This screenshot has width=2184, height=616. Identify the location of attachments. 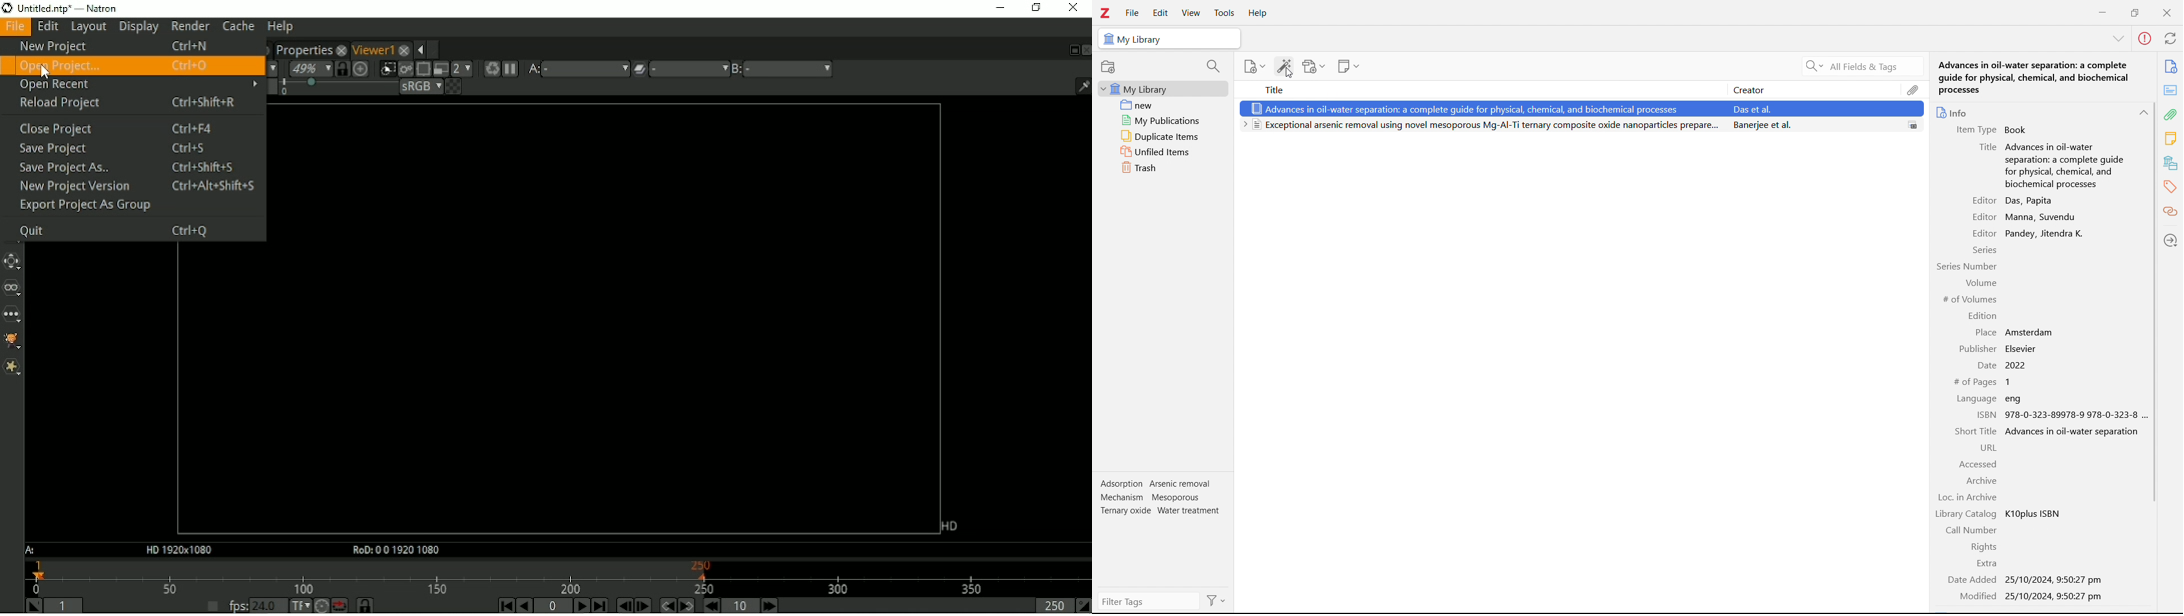
(1914, 89).